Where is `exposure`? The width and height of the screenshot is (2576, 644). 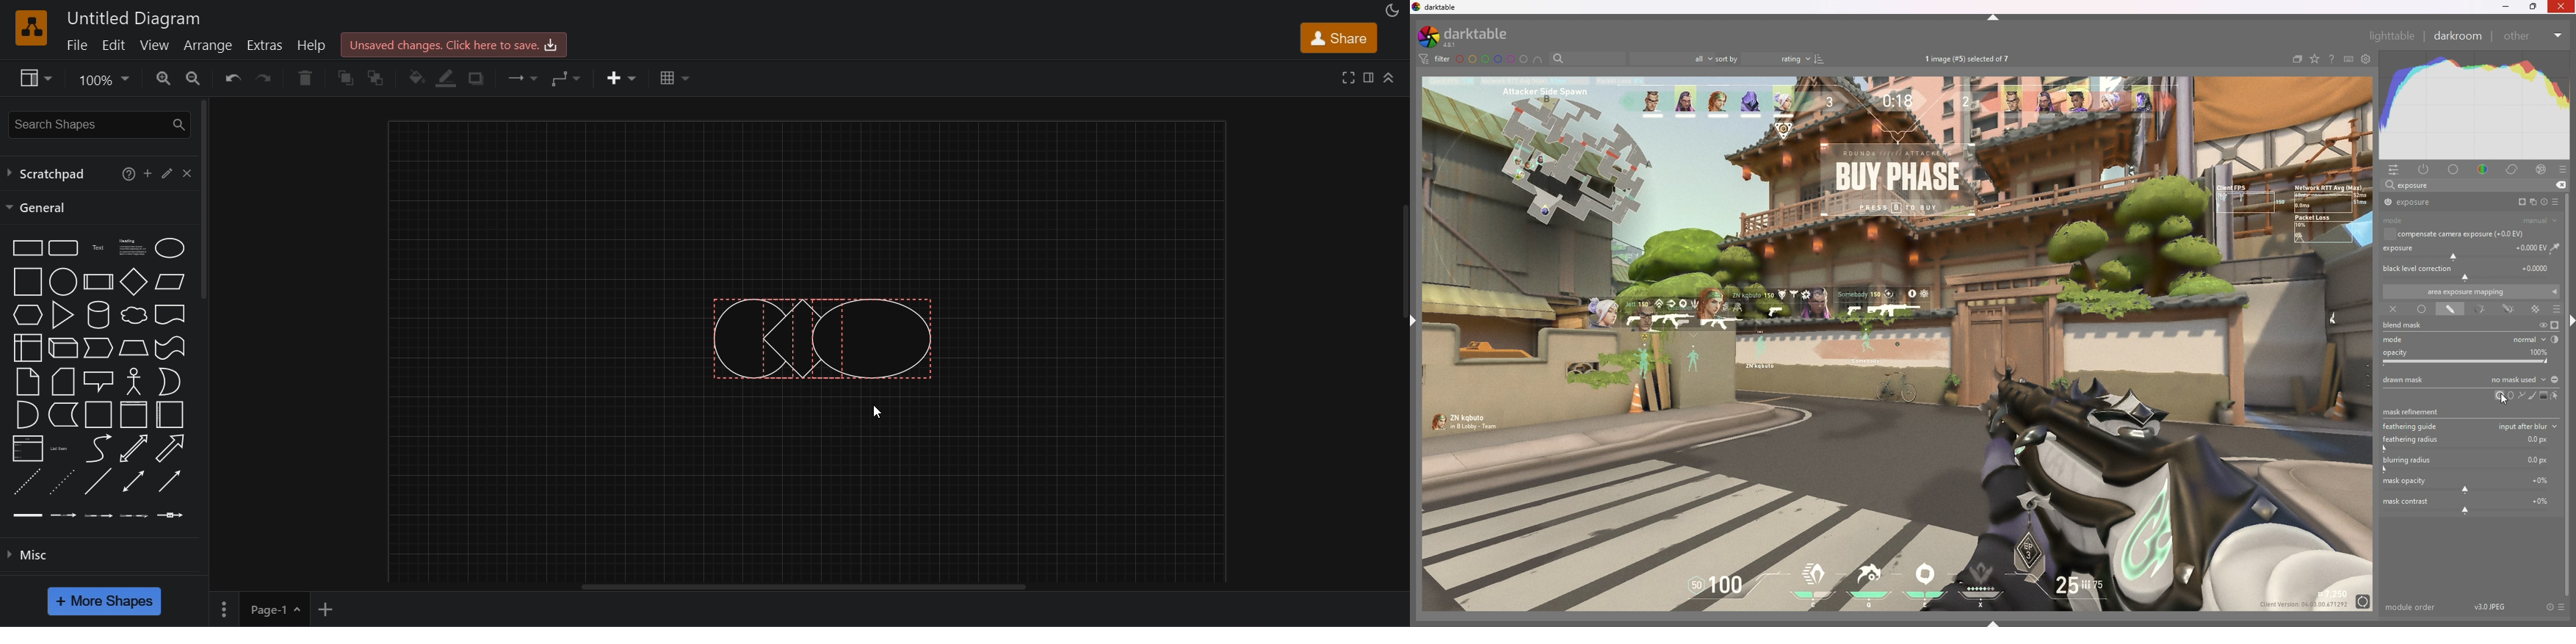 exposure is located at coordinates (2473, 250).